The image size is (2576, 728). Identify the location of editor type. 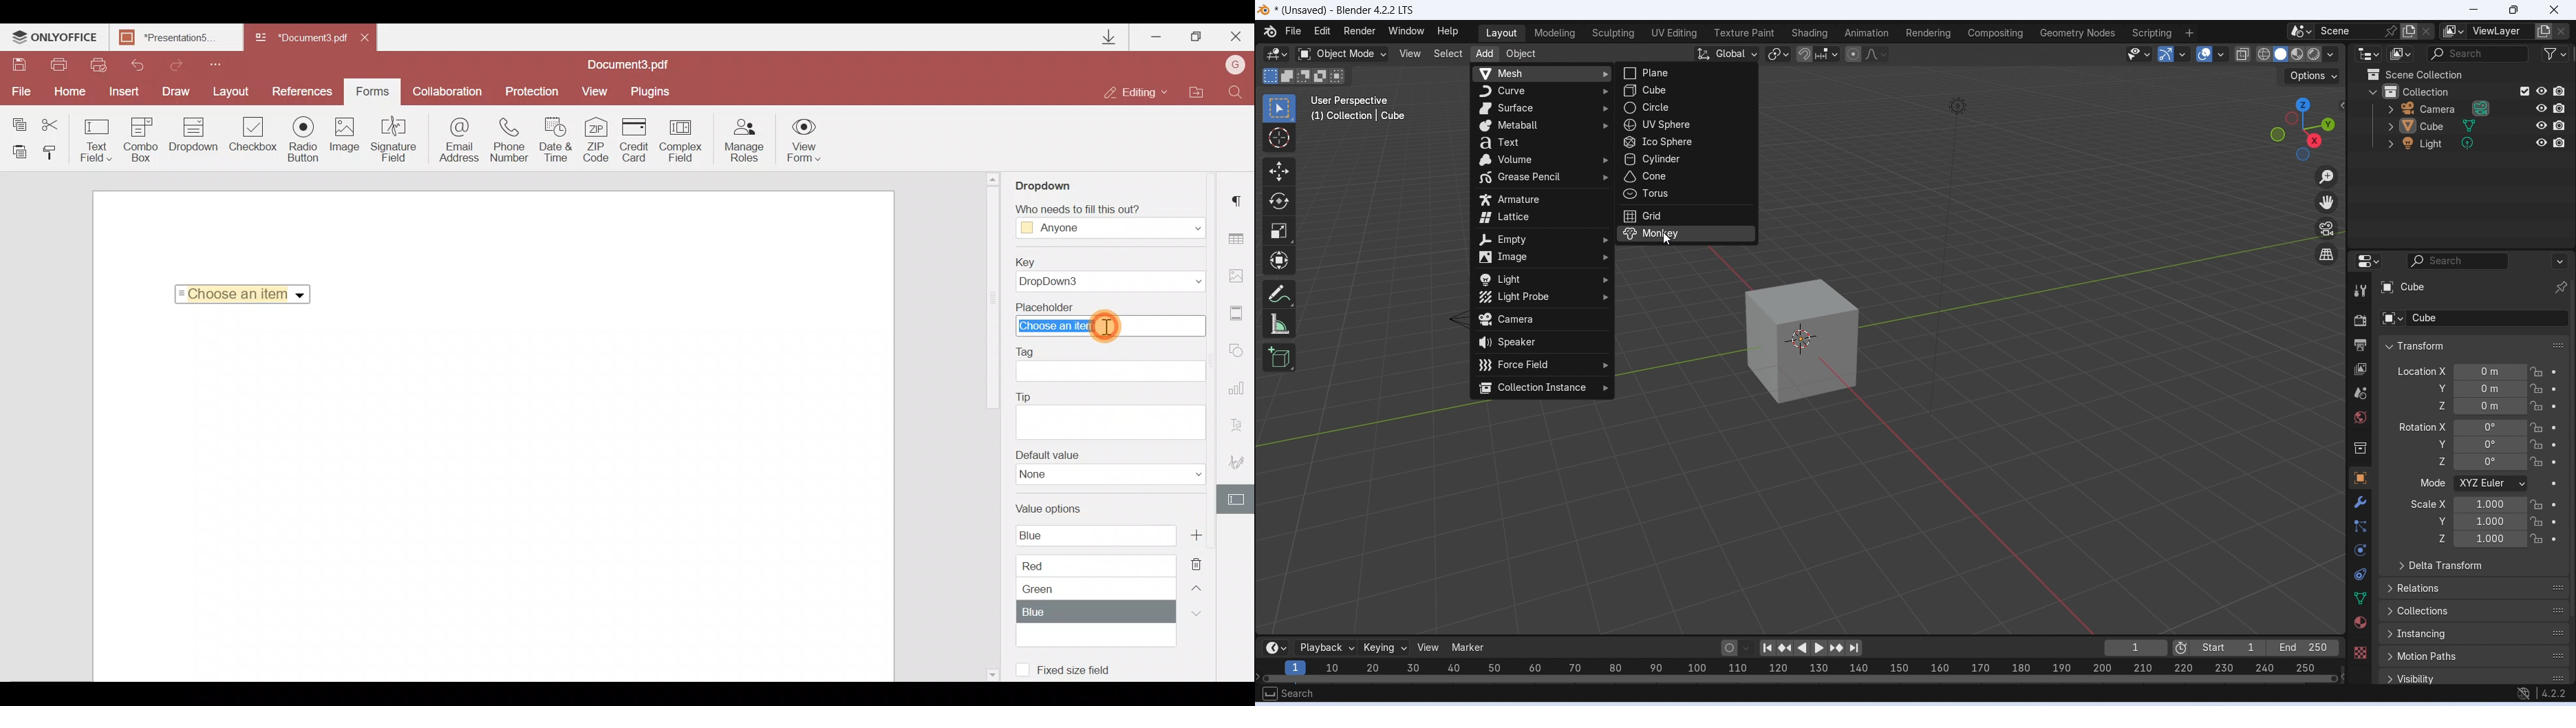
(2368, 259).